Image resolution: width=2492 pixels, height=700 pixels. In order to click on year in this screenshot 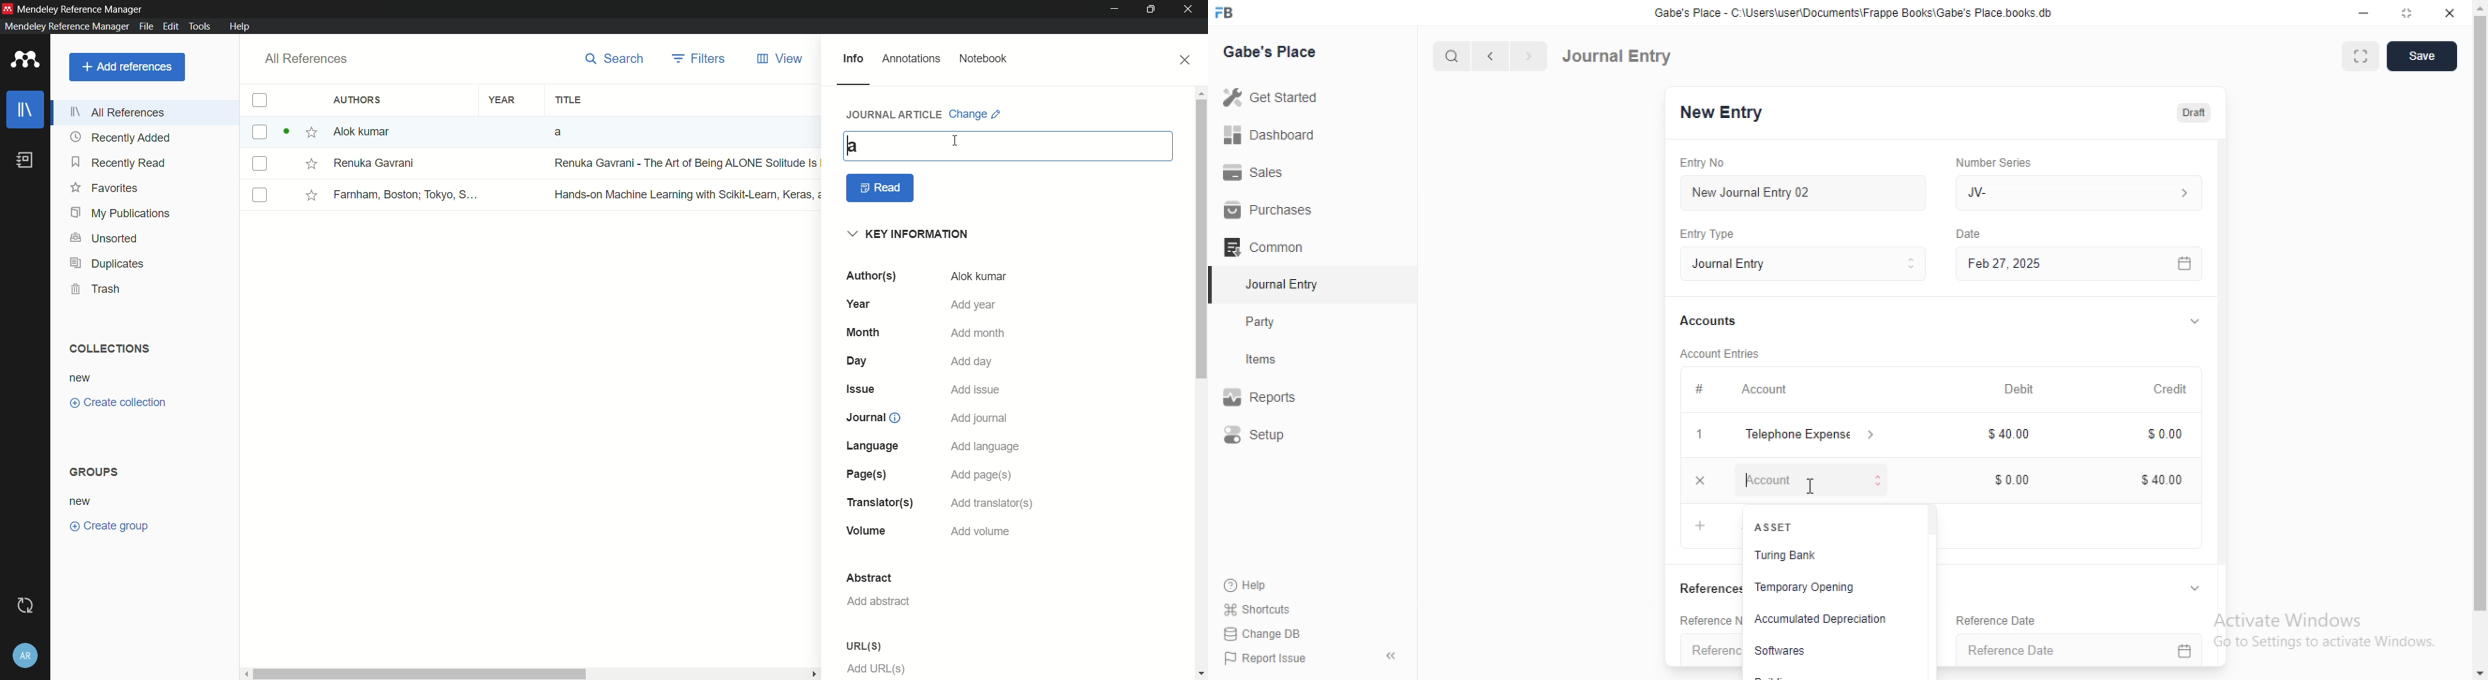, I will do `click(503, 101)`.